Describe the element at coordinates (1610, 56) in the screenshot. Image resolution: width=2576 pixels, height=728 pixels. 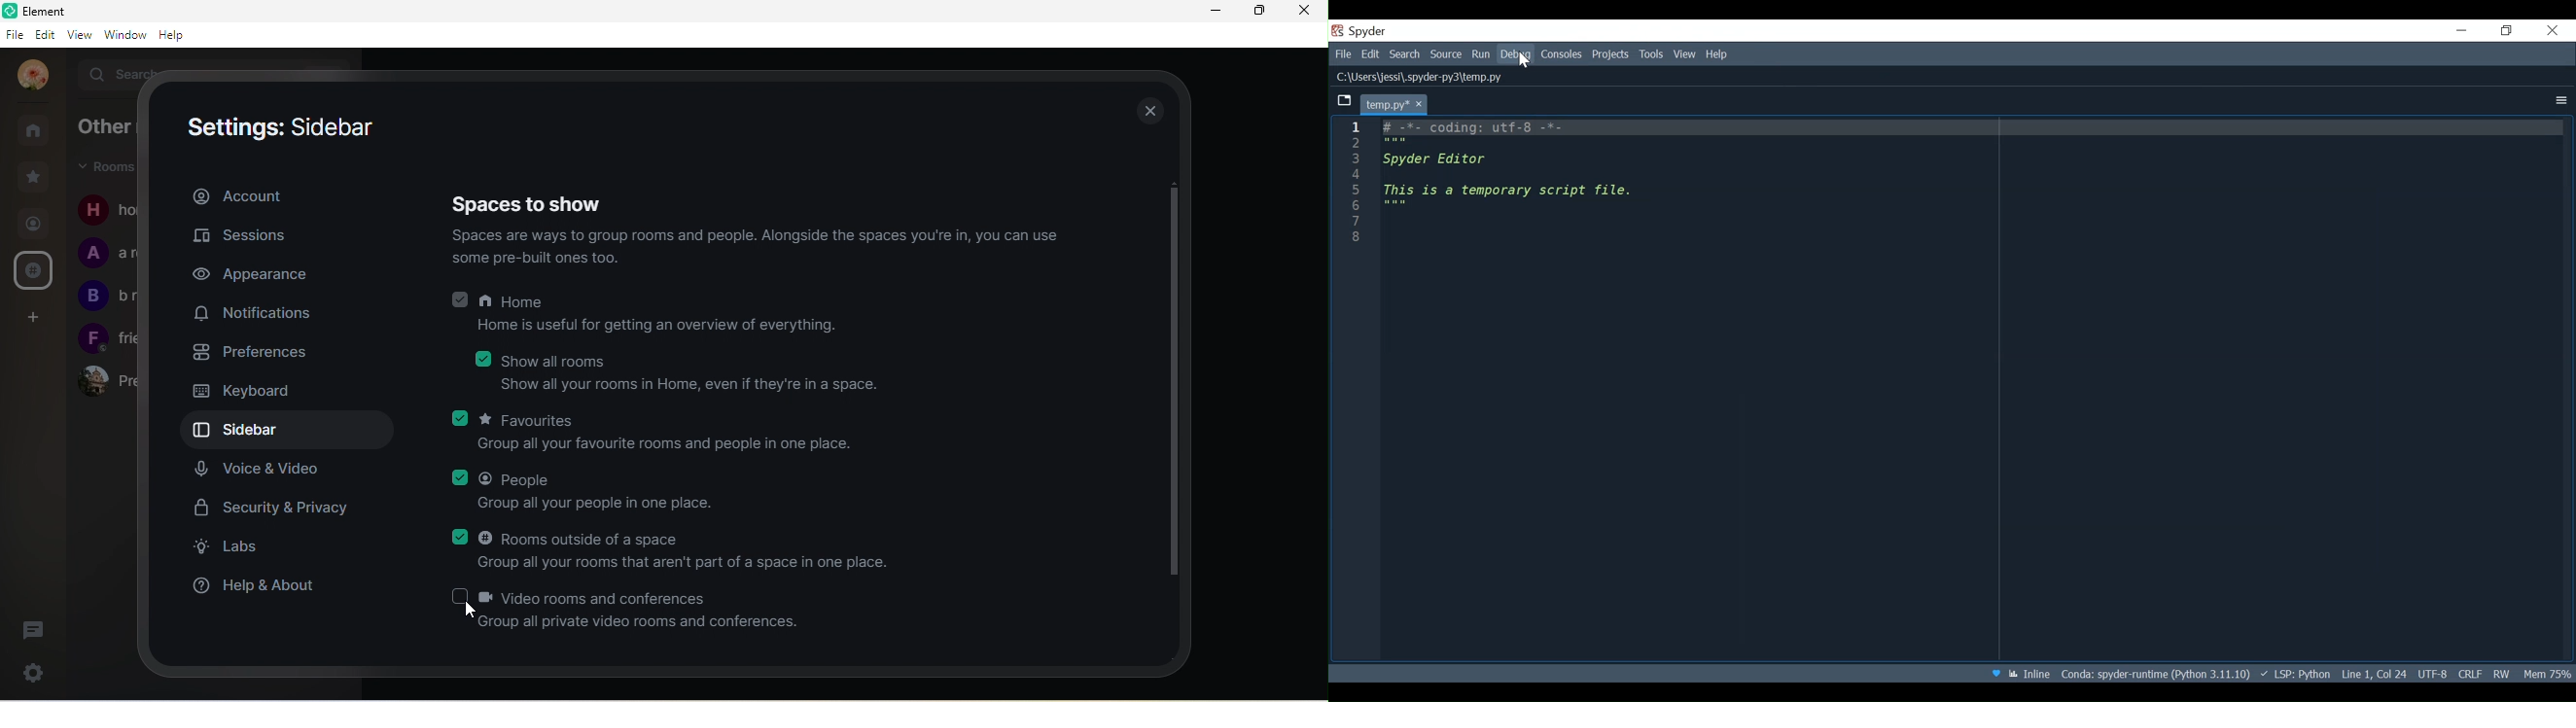
I see `Projects` at that location.